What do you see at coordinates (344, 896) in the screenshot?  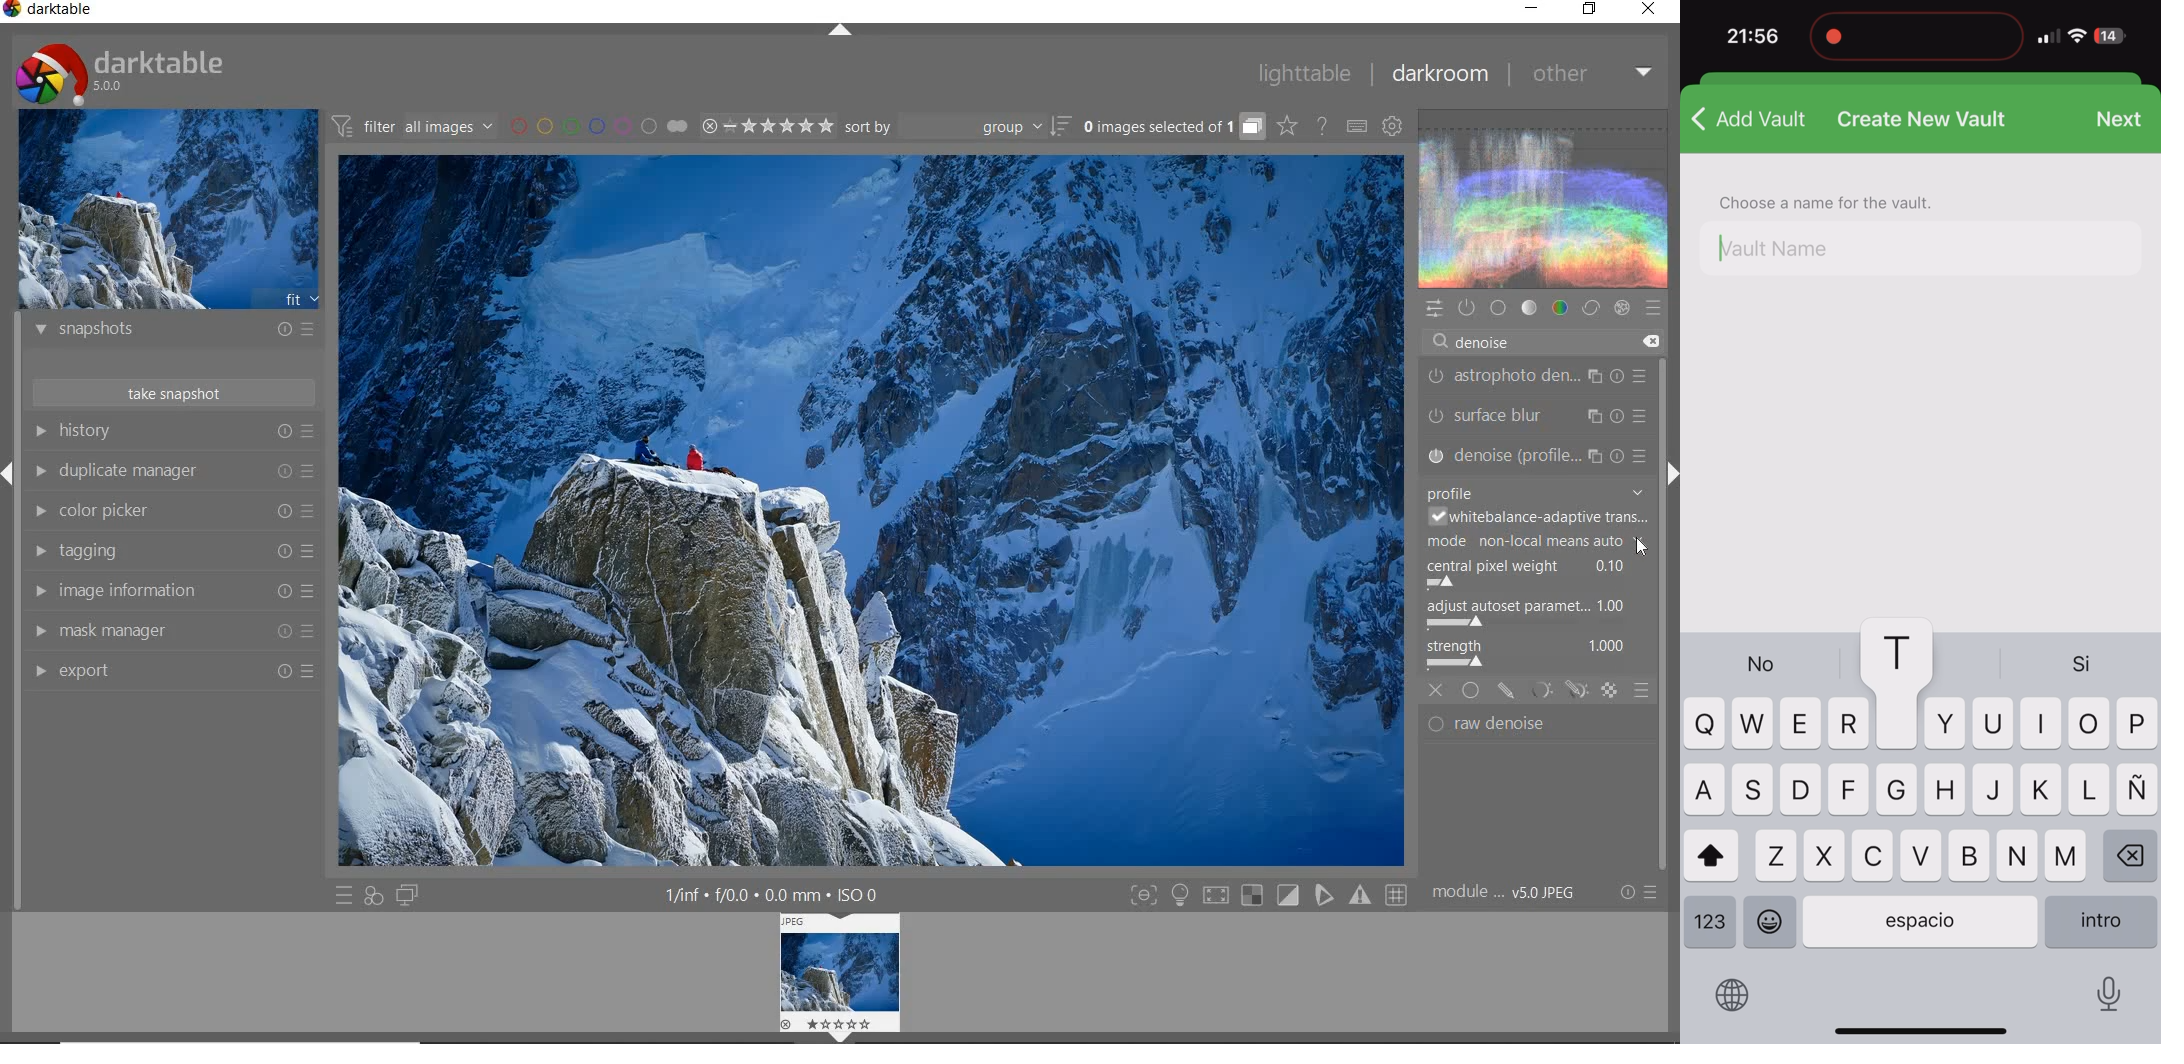 I see `quick access to presets` at bounding box center [344, 896].